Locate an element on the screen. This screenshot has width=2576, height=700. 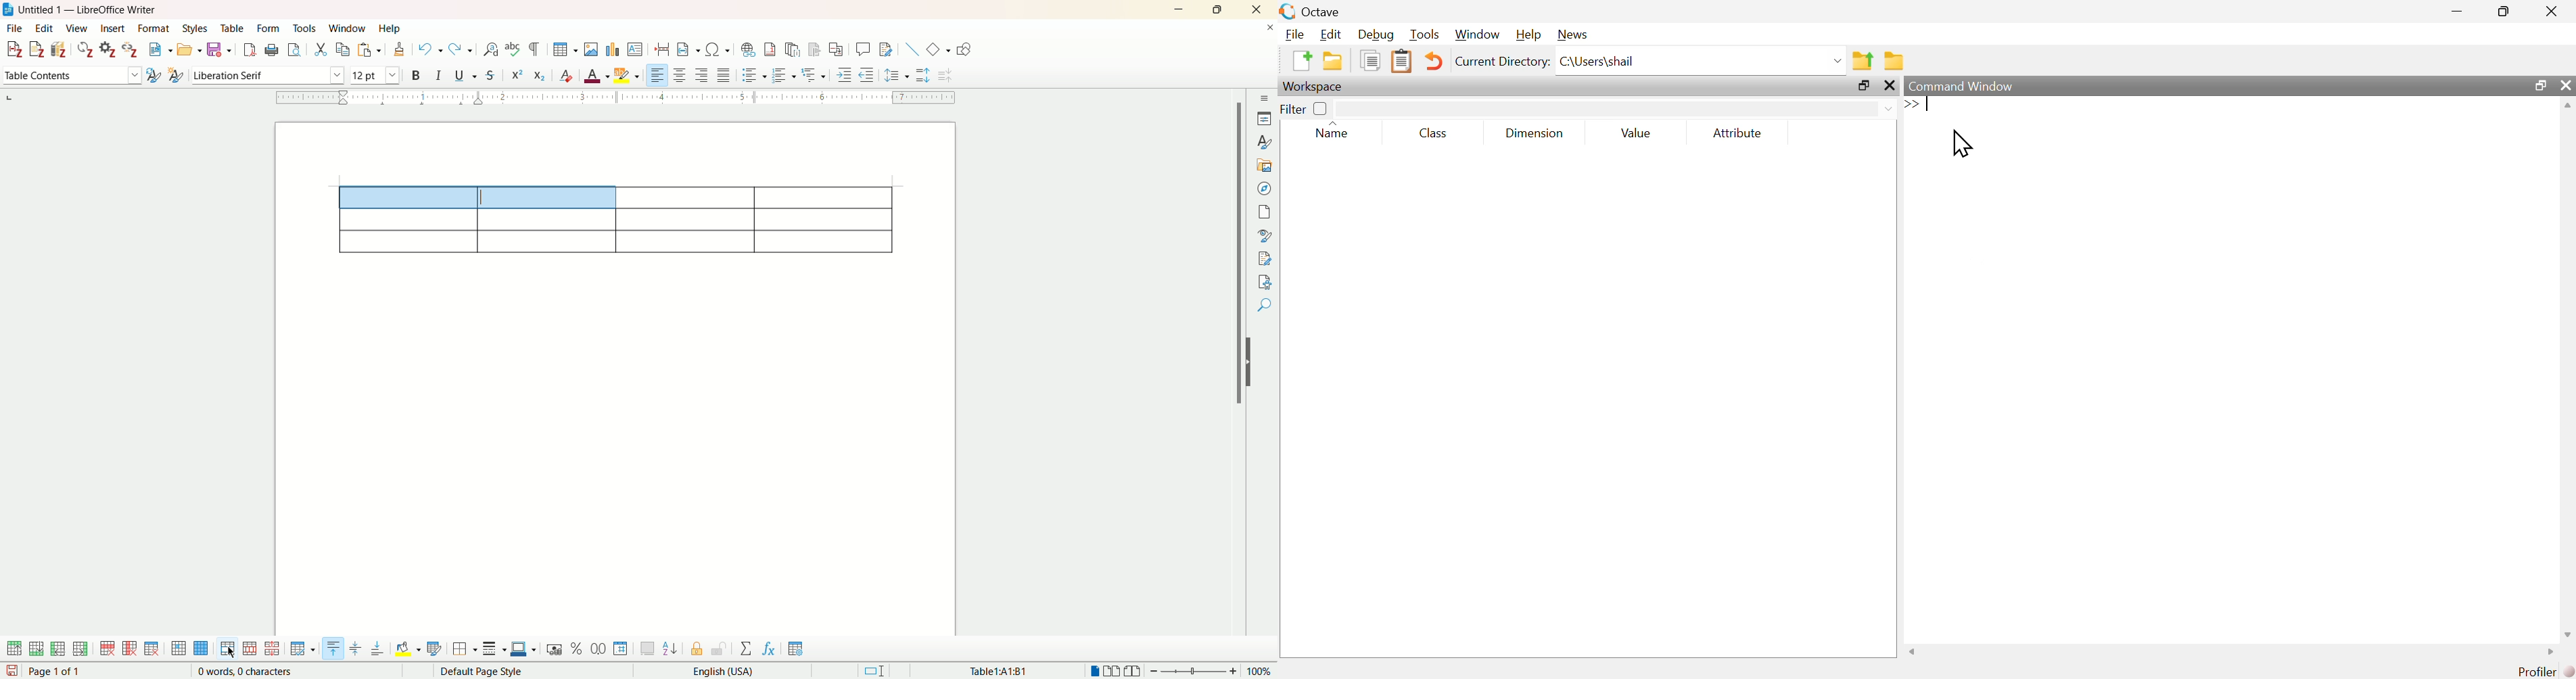
ruler bar is located at coordinates (615, 100).